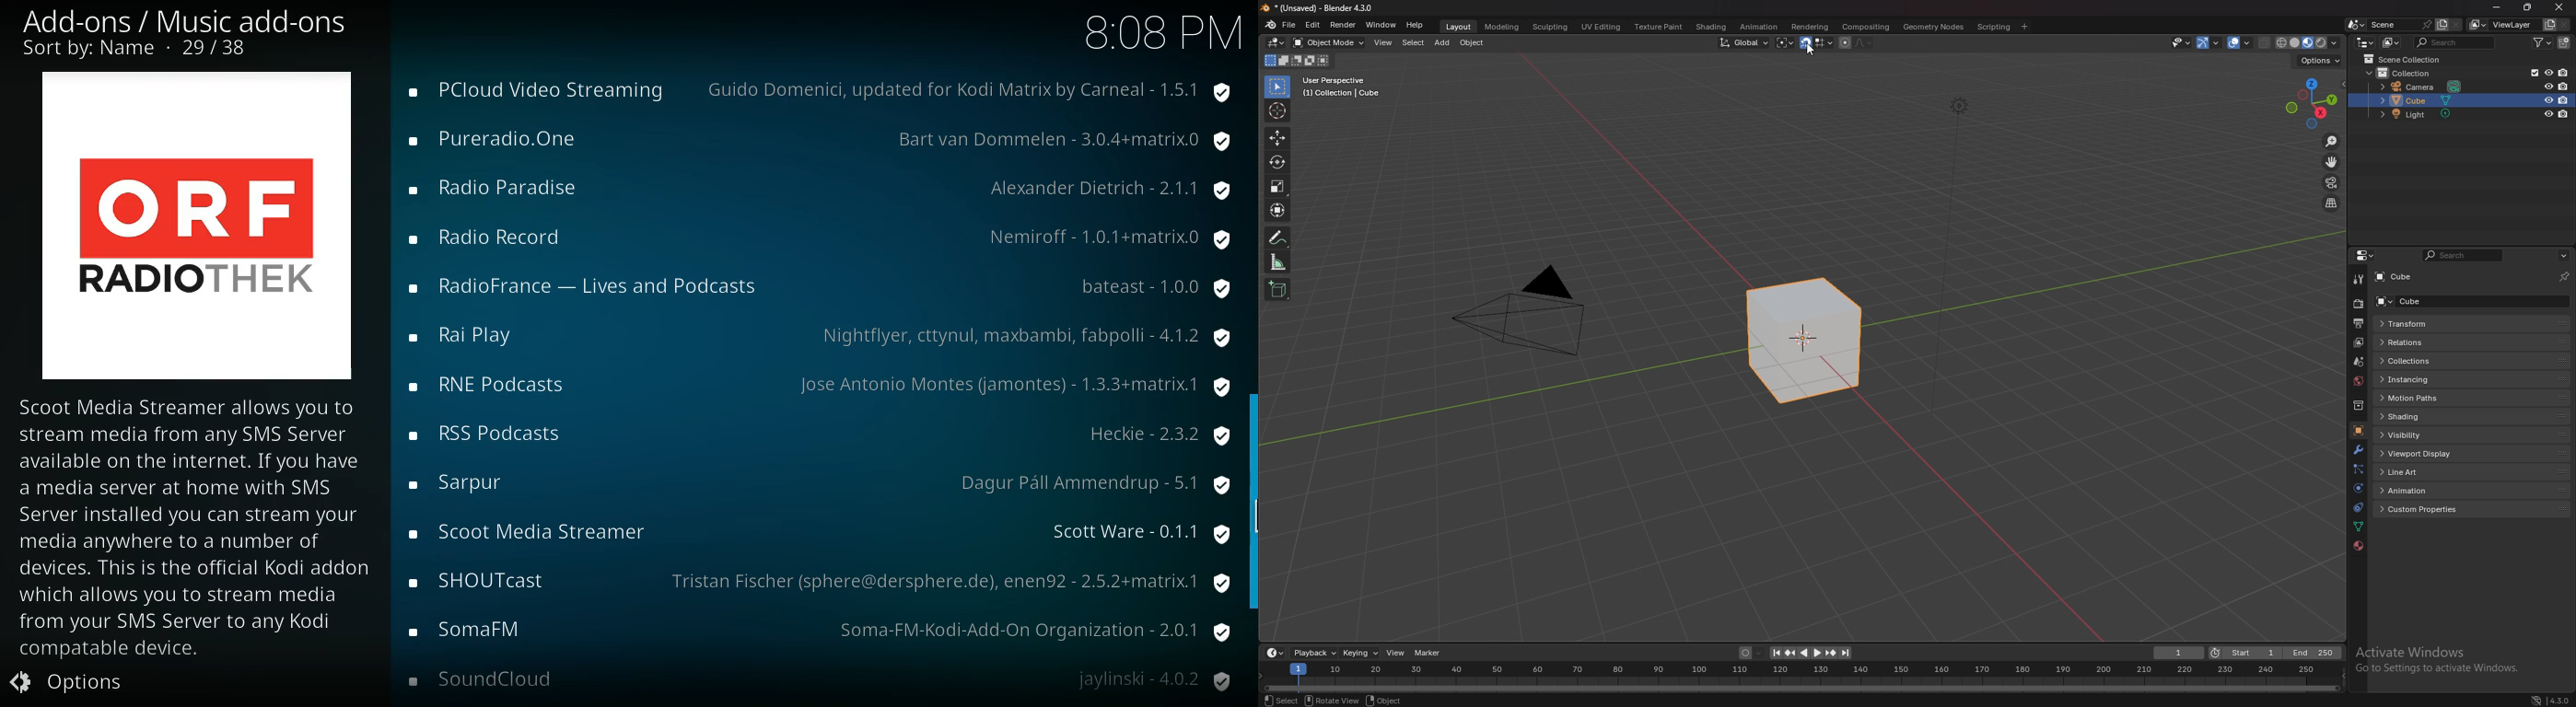 Image resolution: width=2576 pixels, height=728 pixels. Describe the element at coordinates (1343, 25) in the screenshot. I see `render` at that location.